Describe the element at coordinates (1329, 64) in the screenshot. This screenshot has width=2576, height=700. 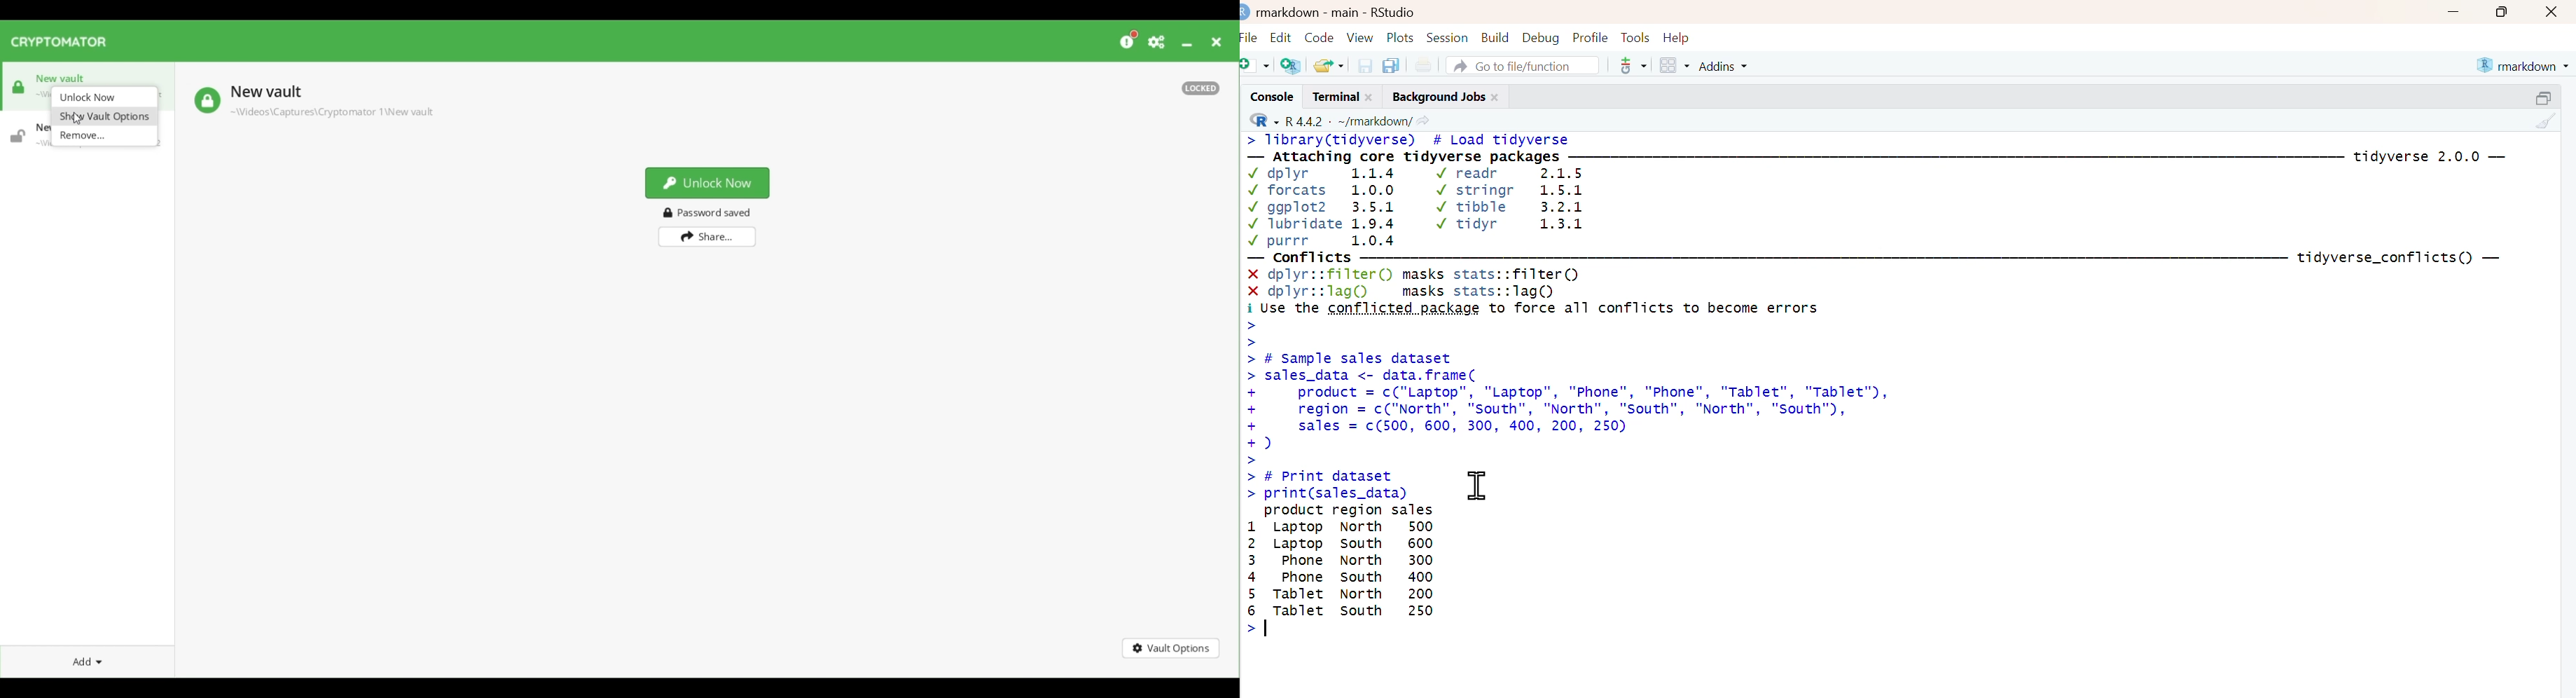
I see `open recent files` at that location.